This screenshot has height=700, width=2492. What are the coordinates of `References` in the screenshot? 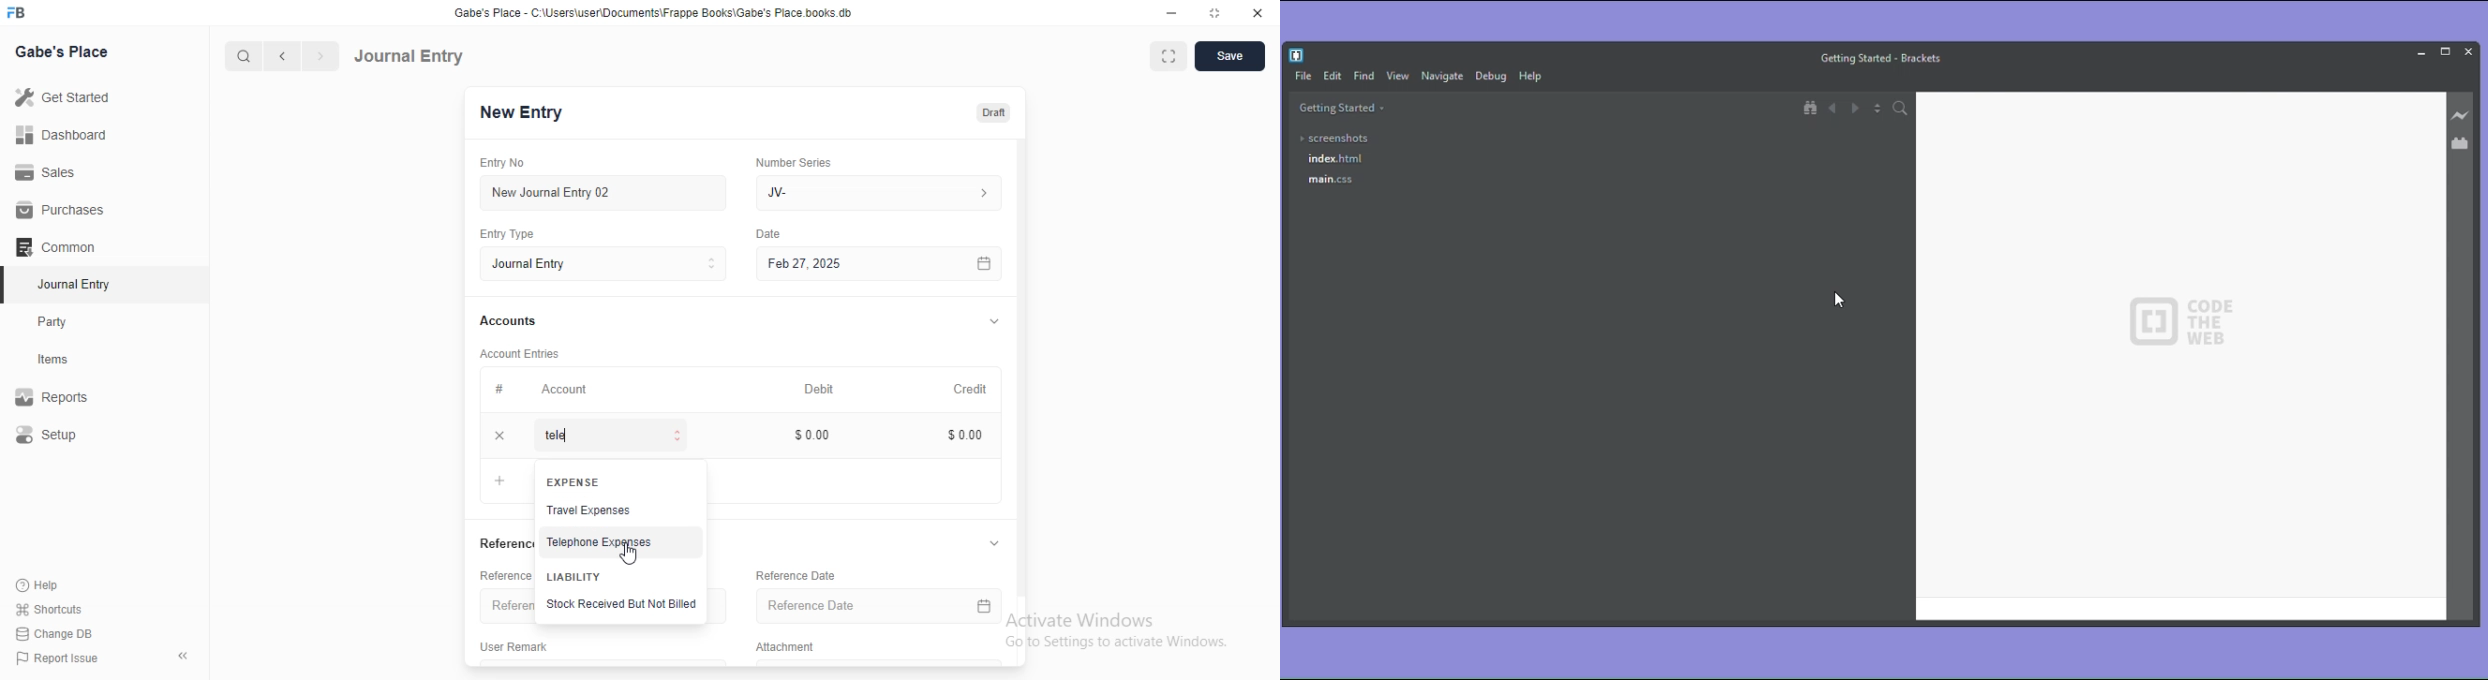 It's located at (499, 544).